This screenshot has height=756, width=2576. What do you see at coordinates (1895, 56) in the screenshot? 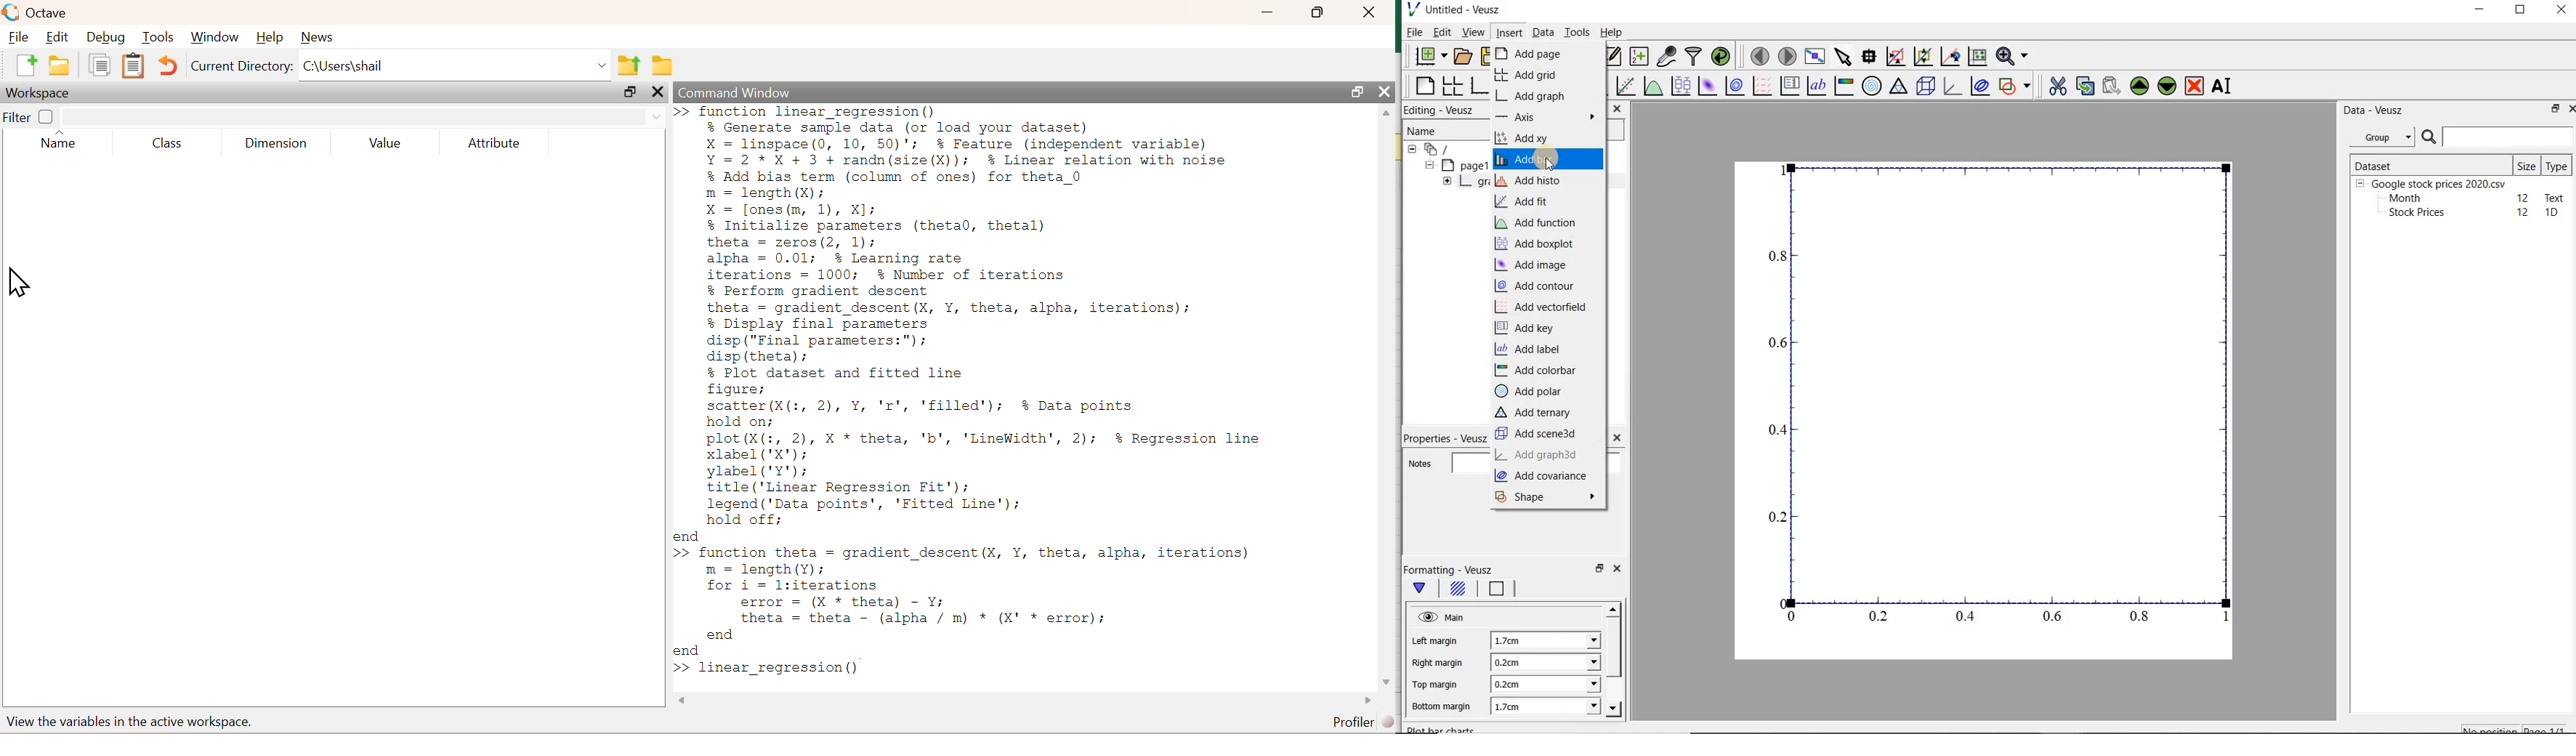
I see `click or draw a rectangle to zoom graph axes` at bounding box center [1895, 56].